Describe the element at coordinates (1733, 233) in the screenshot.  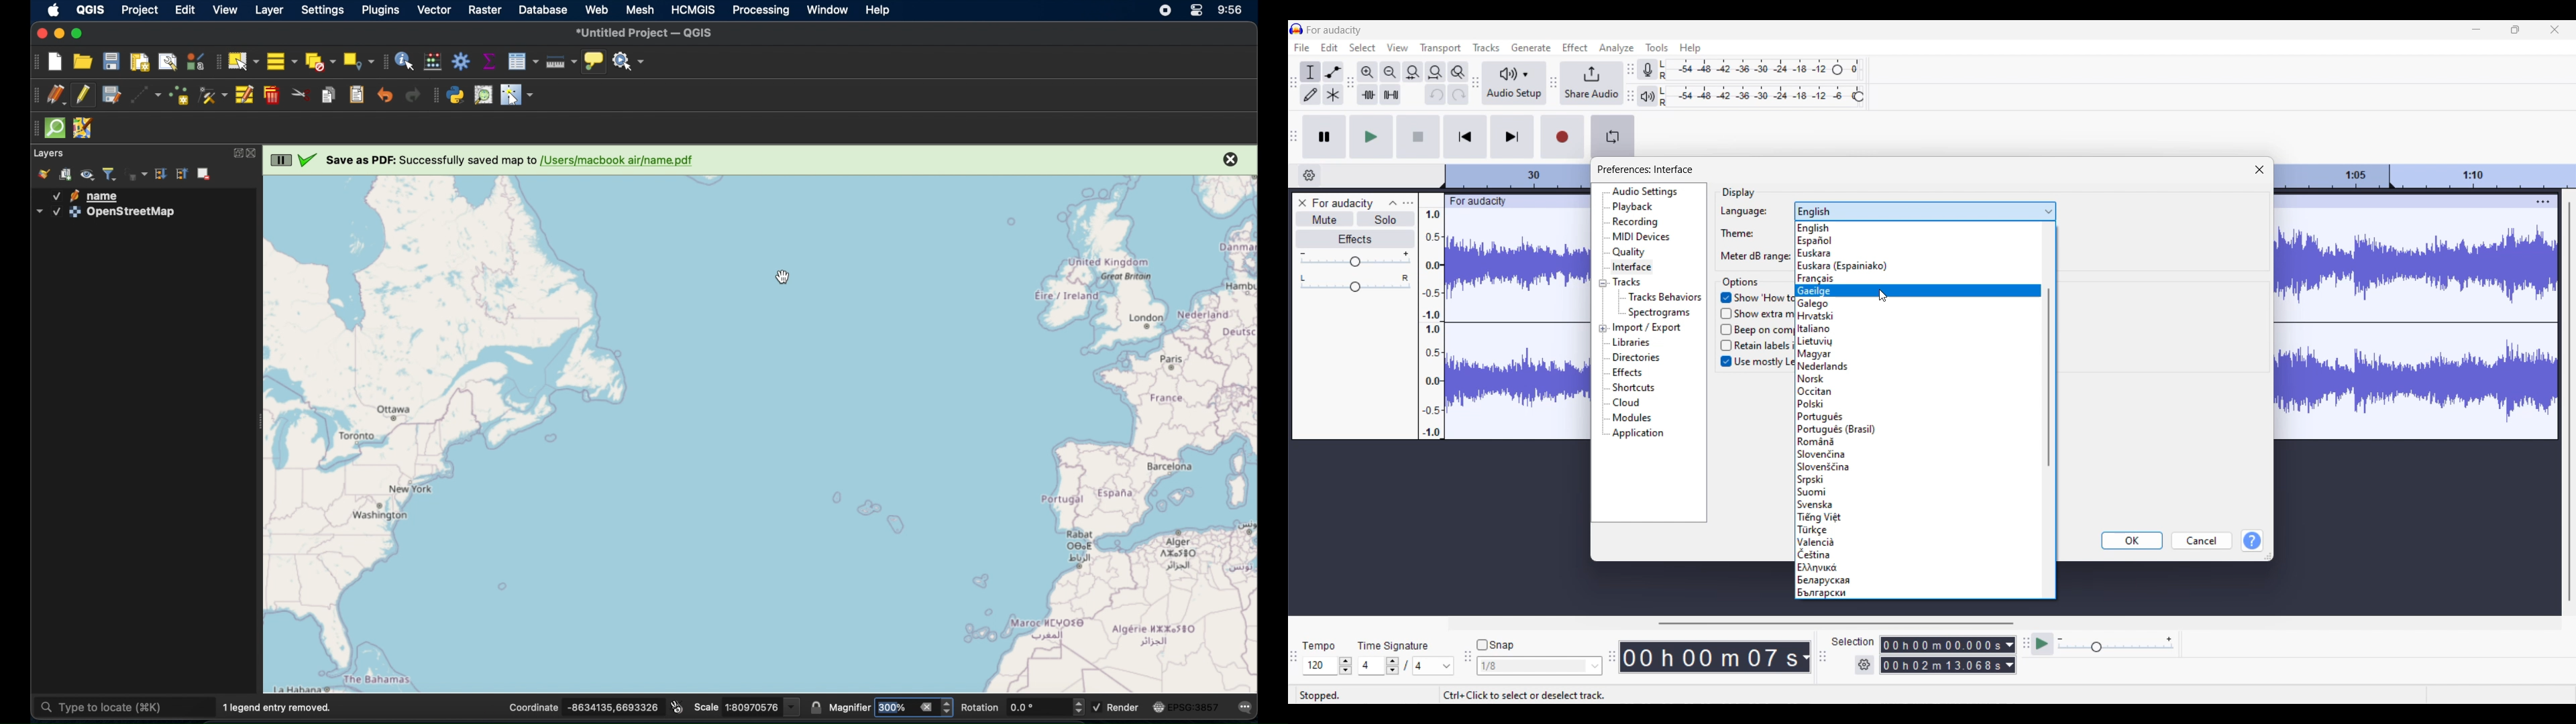
I see `Theme:` at that location.